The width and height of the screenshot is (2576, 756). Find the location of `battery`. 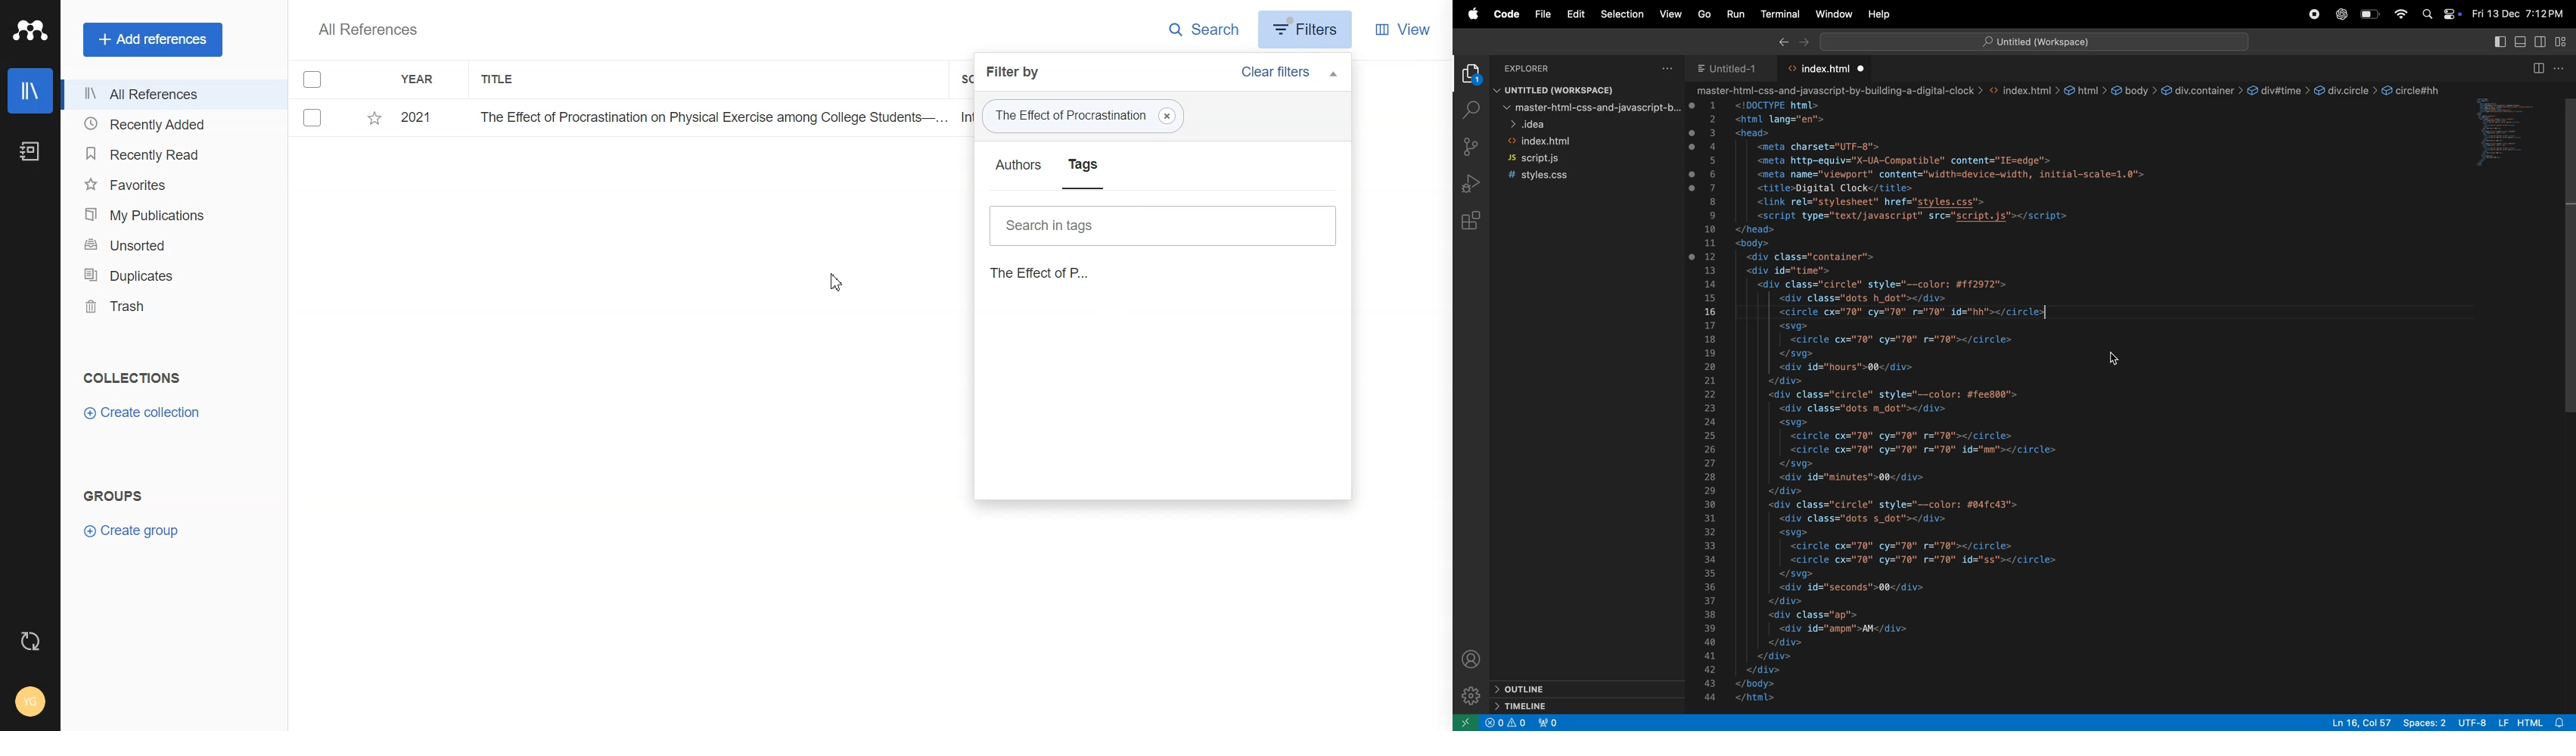

battery is located at coordinates (2370, 15).